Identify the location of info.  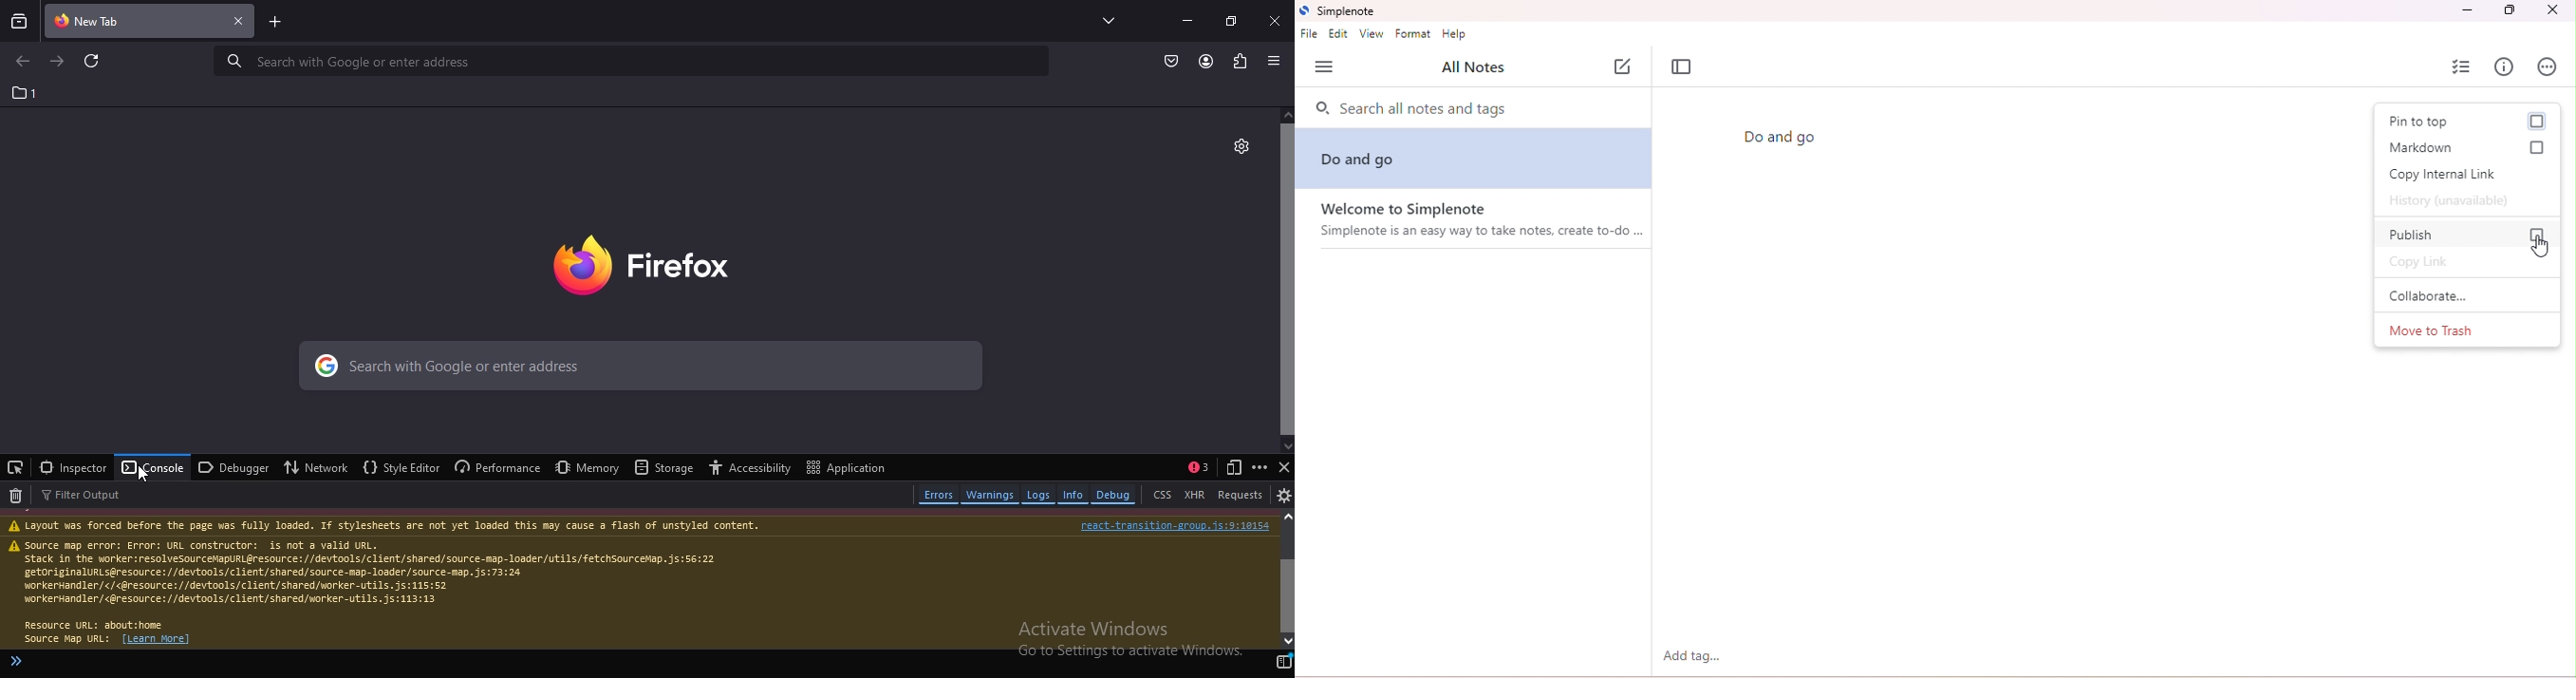
(1073, 495).